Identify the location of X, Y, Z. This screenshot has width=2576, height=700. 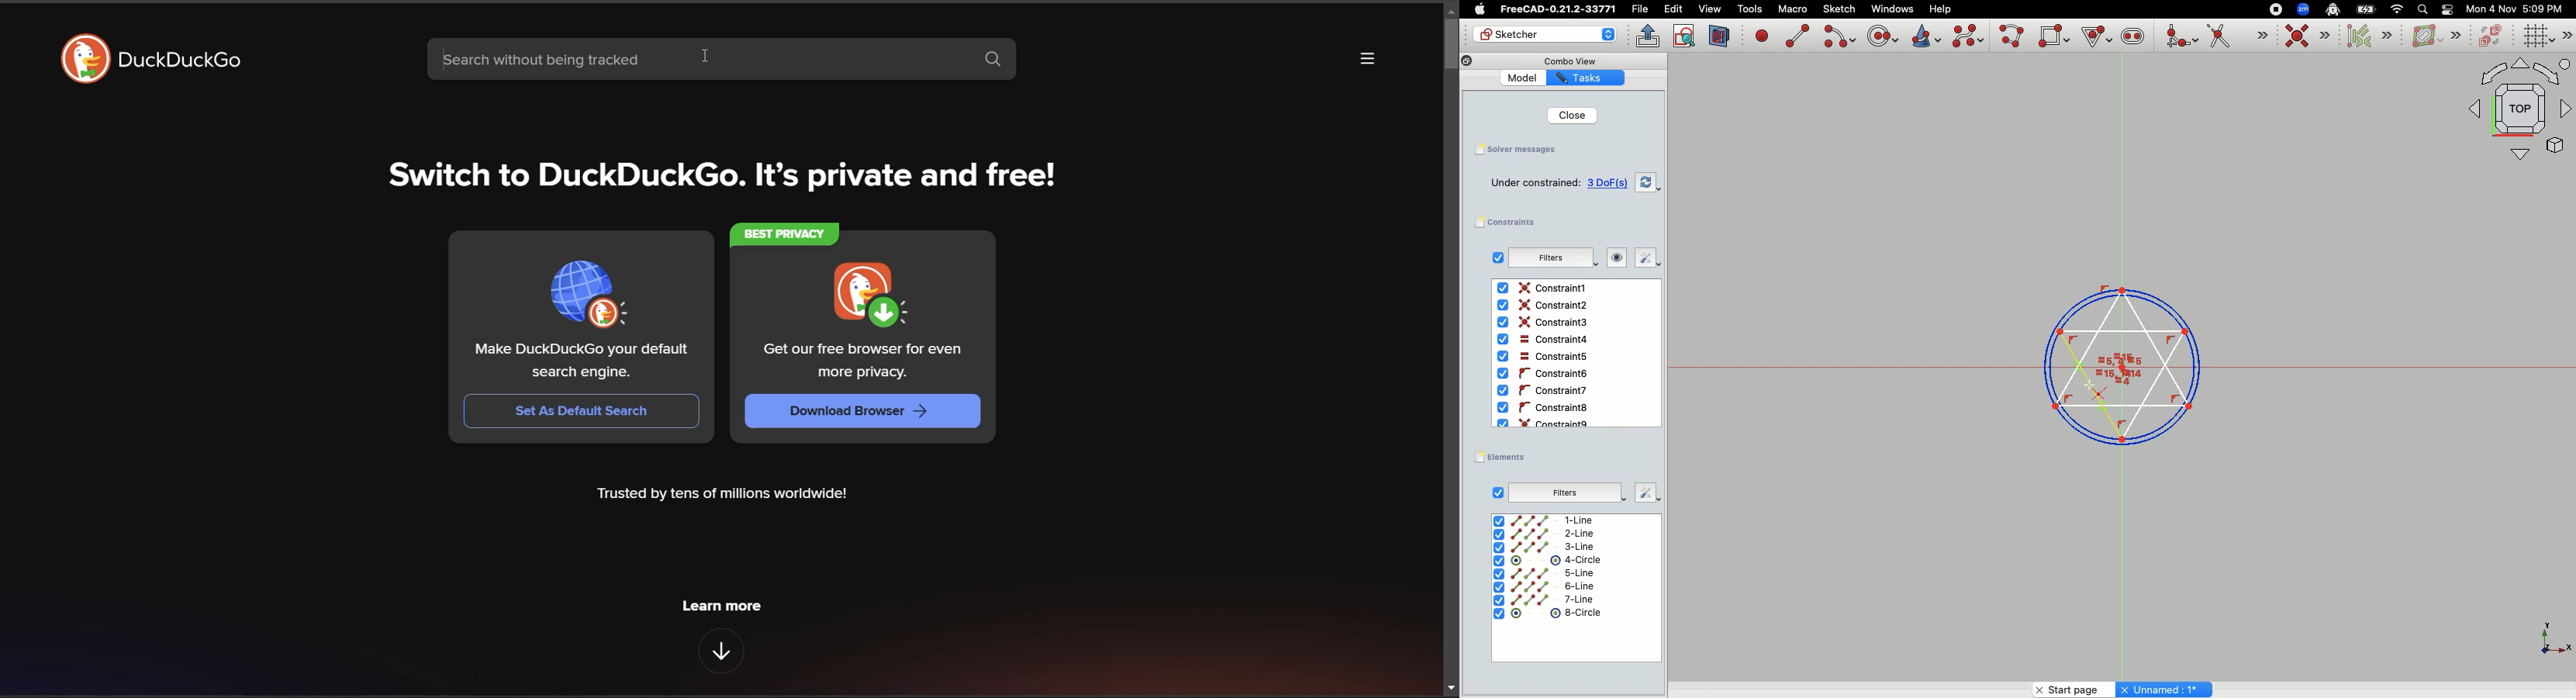
(2546, 643).